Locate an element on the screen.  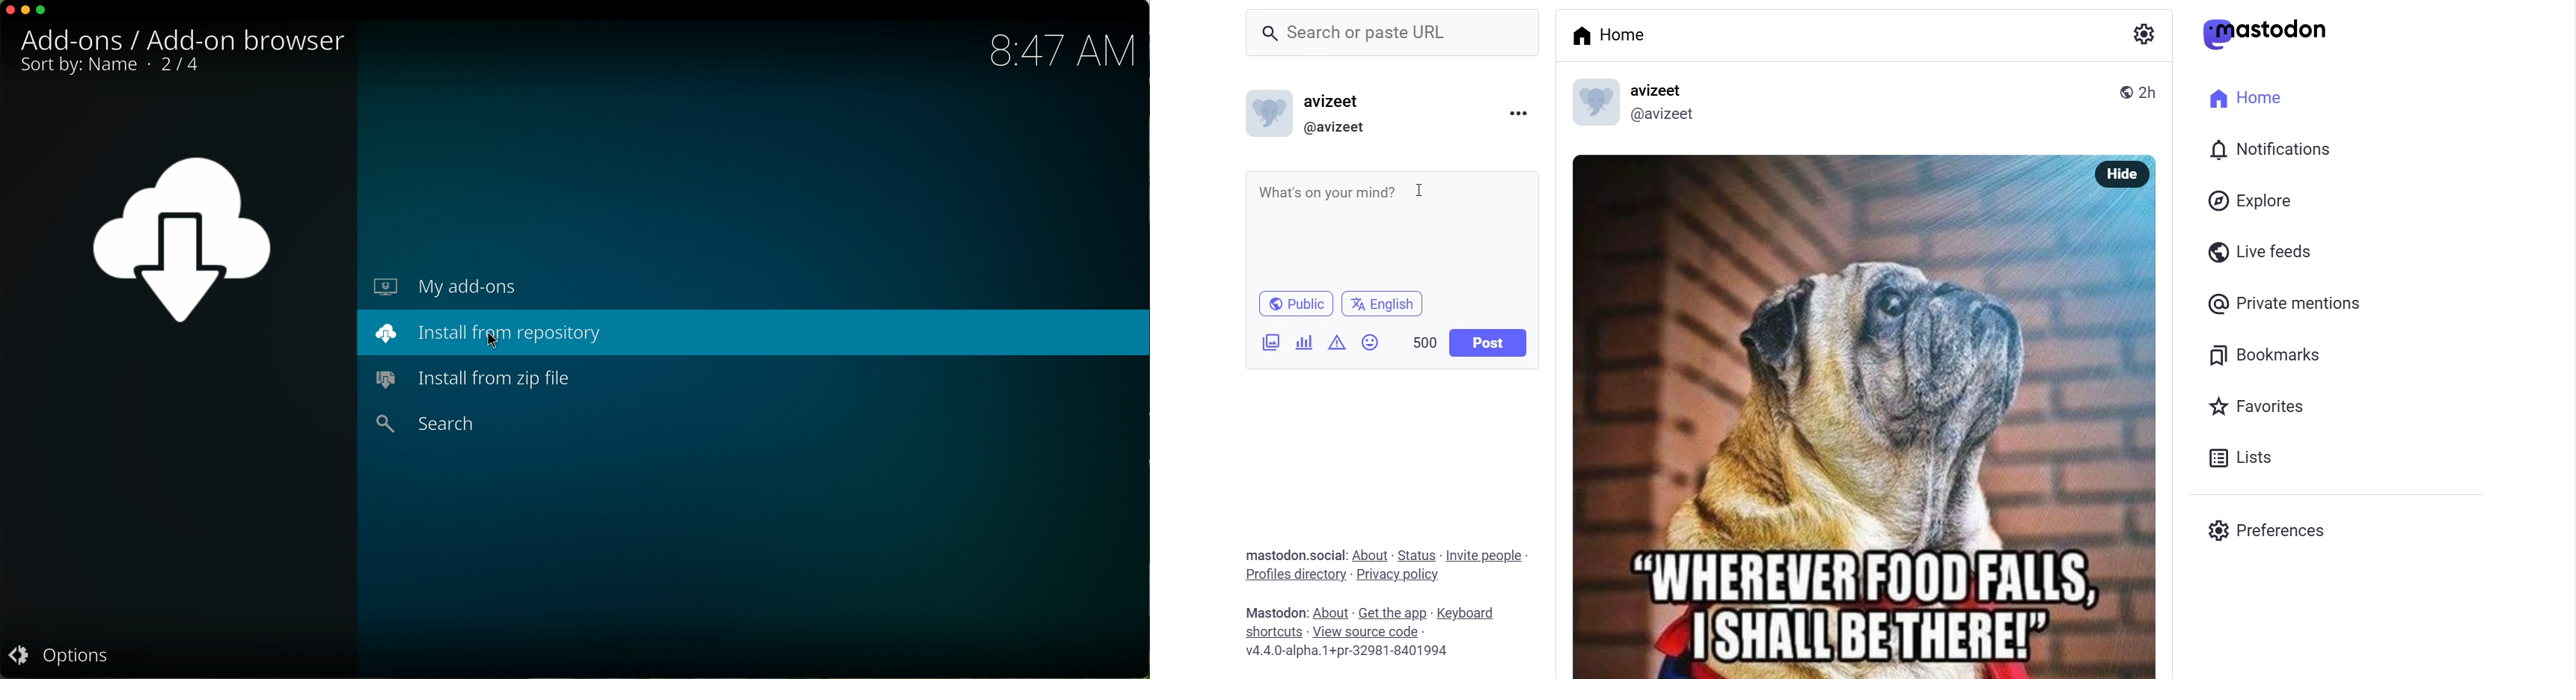
privacy policy is located at coordinates (1398, 575).